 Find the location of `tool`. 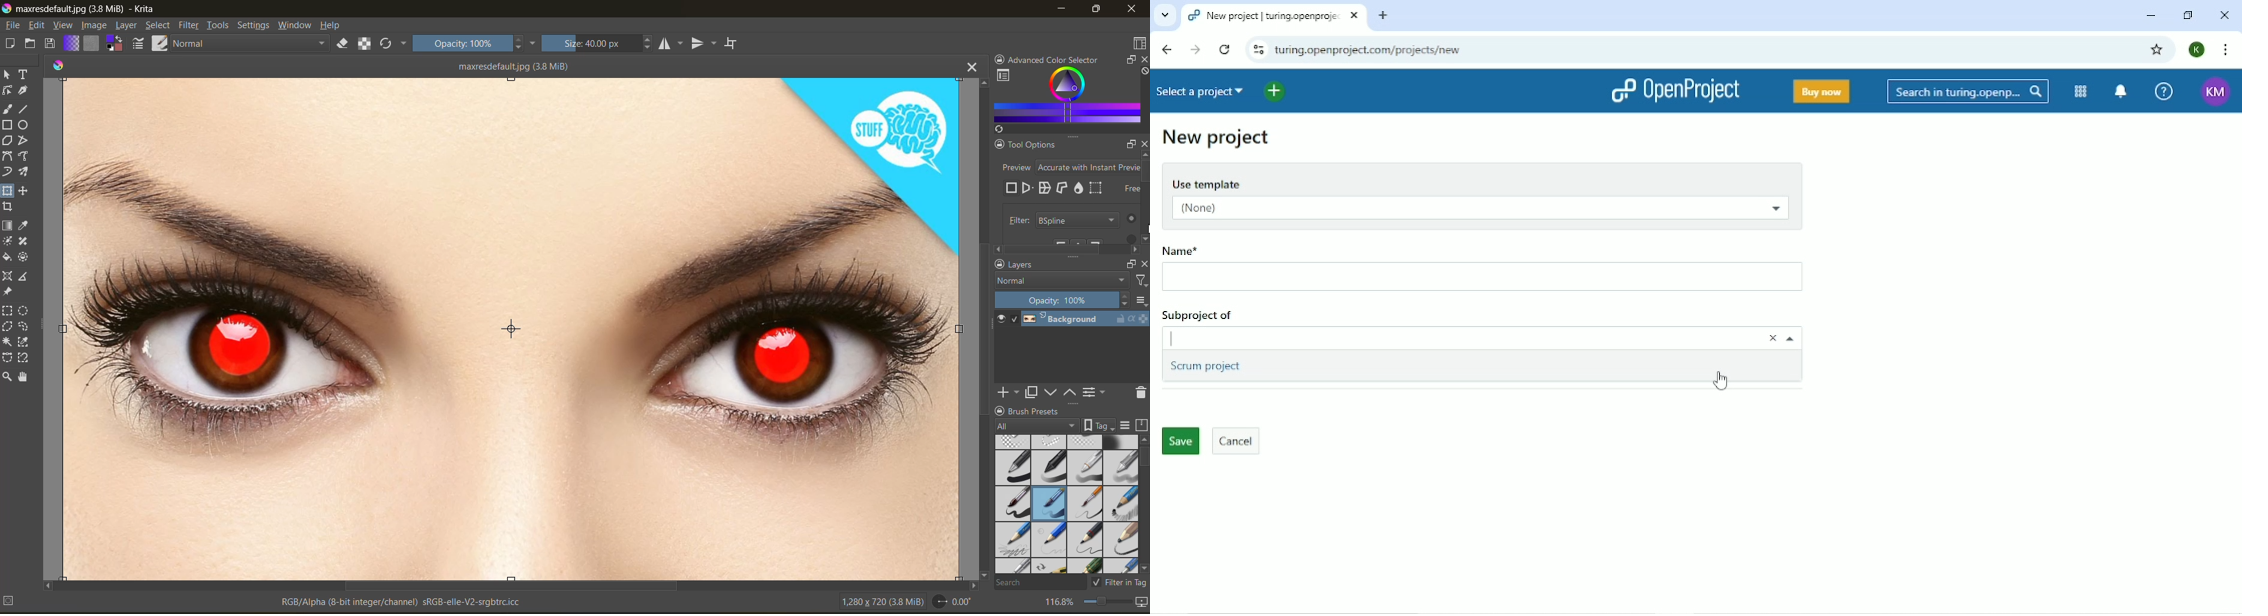

tool is located at coordinates (25, 125).